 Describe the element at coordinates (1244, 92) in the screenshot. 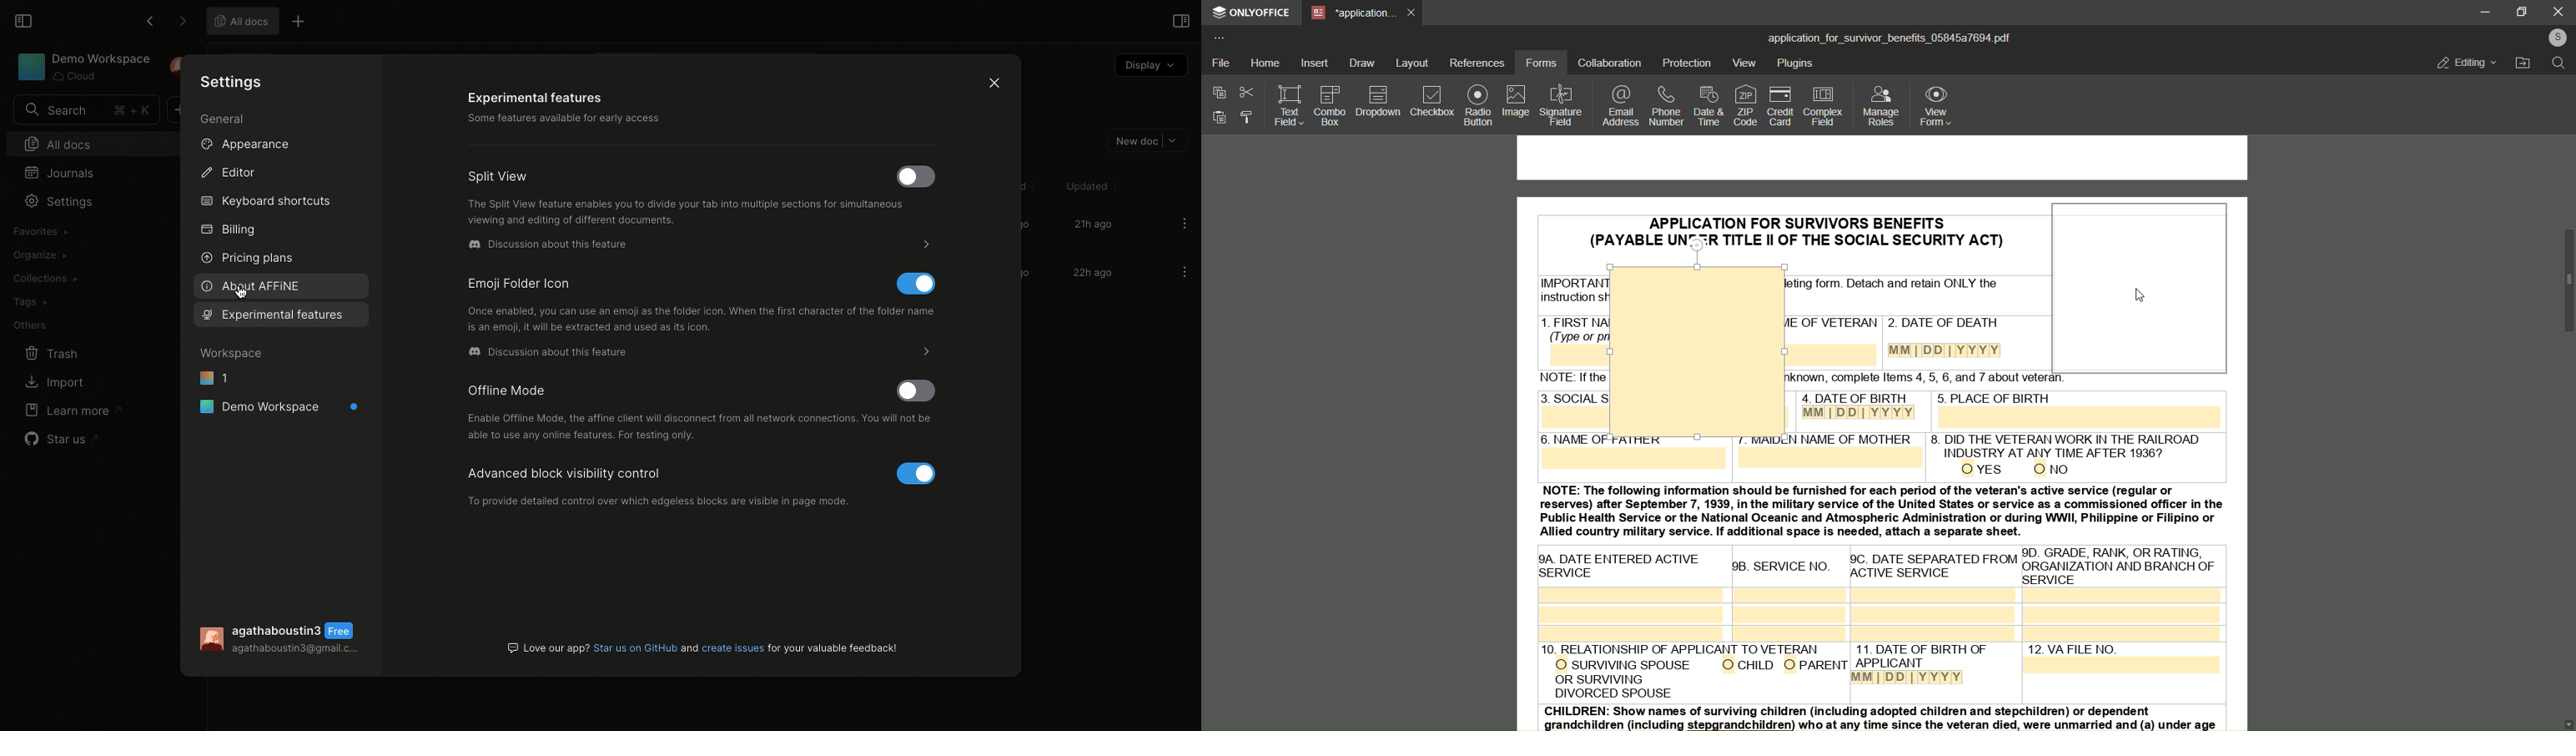

I see `cut` at that location.